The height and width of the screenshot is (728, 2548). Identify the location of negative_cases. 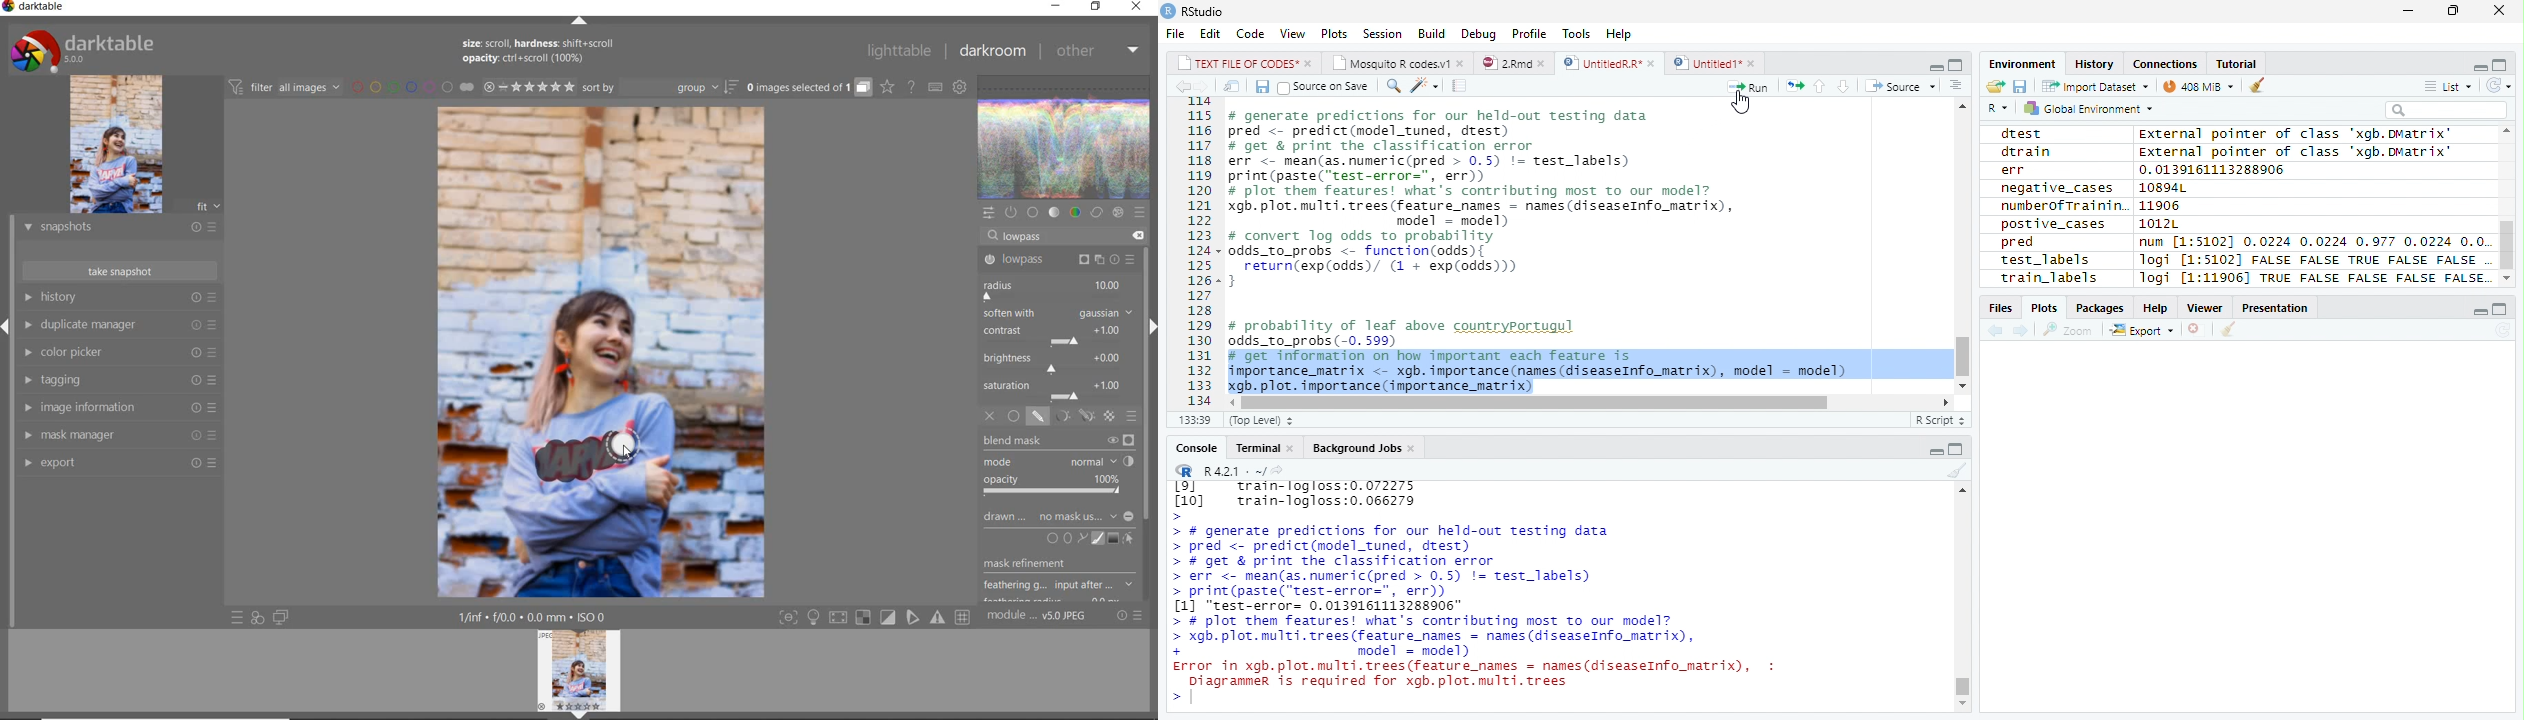
(2058, 188).